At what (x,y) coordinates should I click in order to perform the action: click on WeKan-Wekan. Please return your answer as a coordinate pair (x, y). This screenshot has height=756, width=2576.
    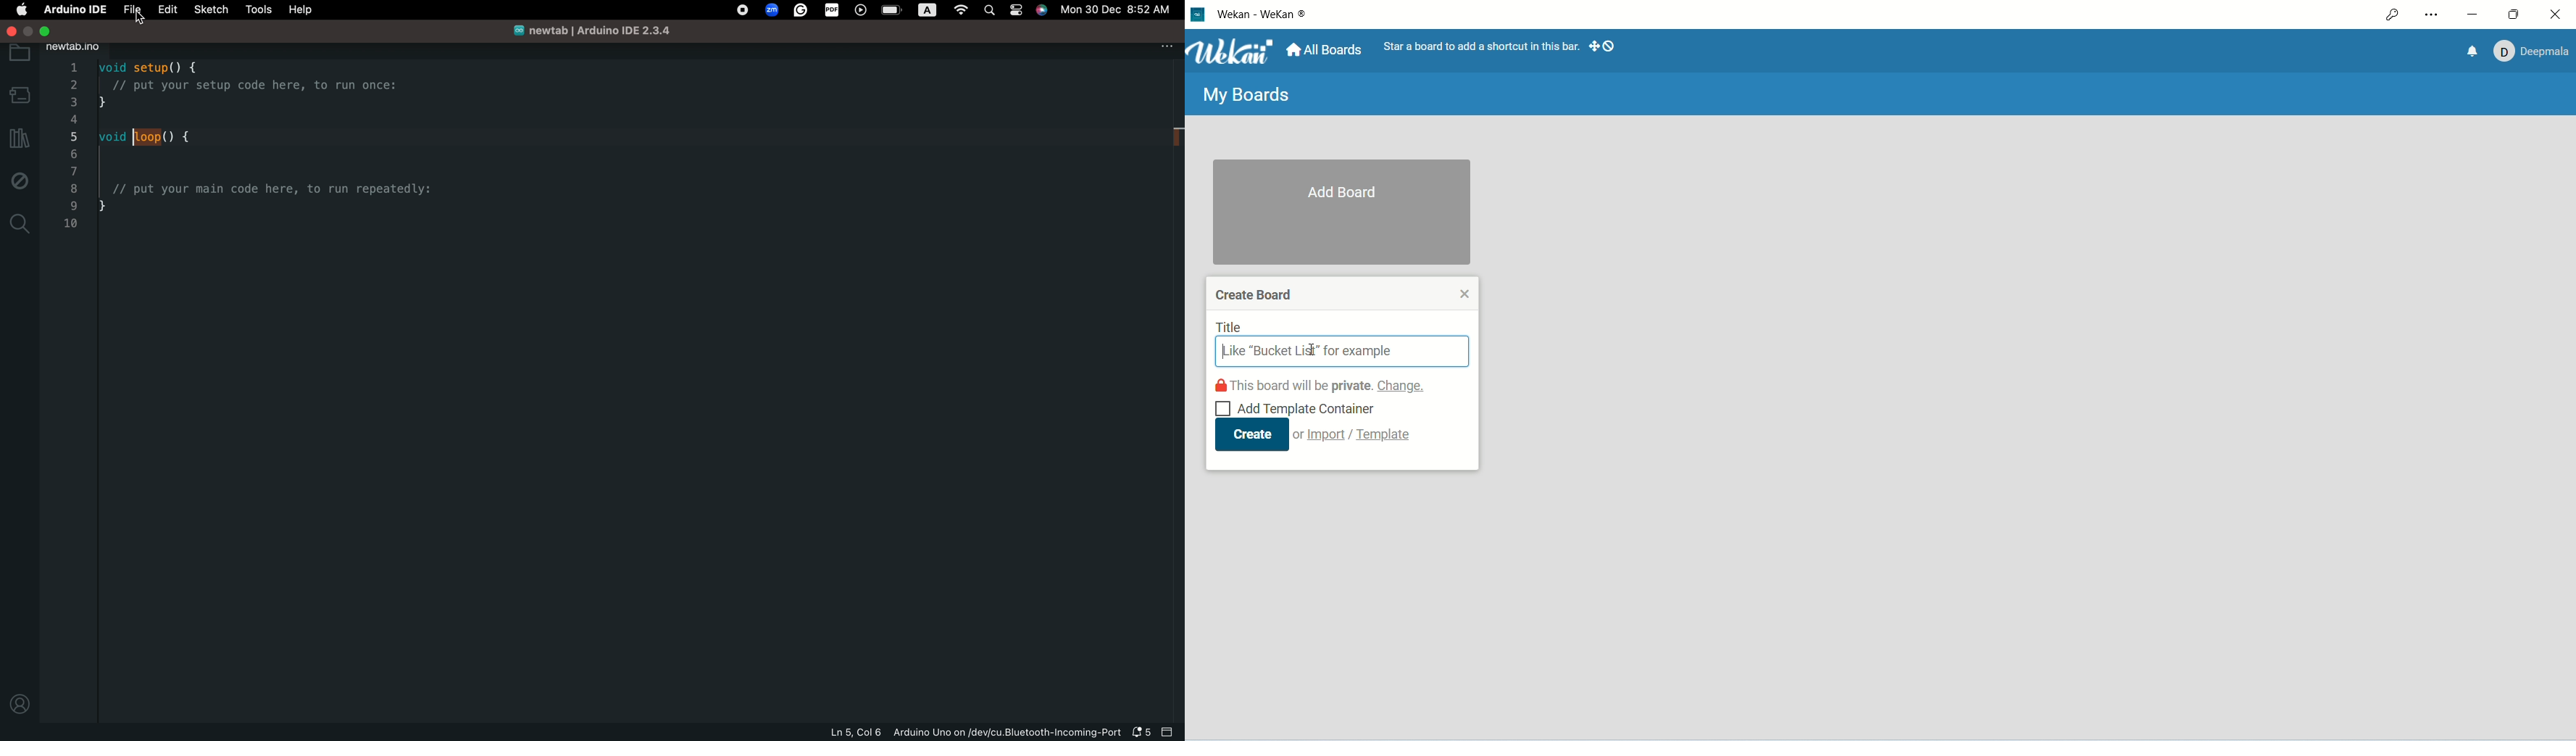
    Looking at the image, I should click on (1264, 17).